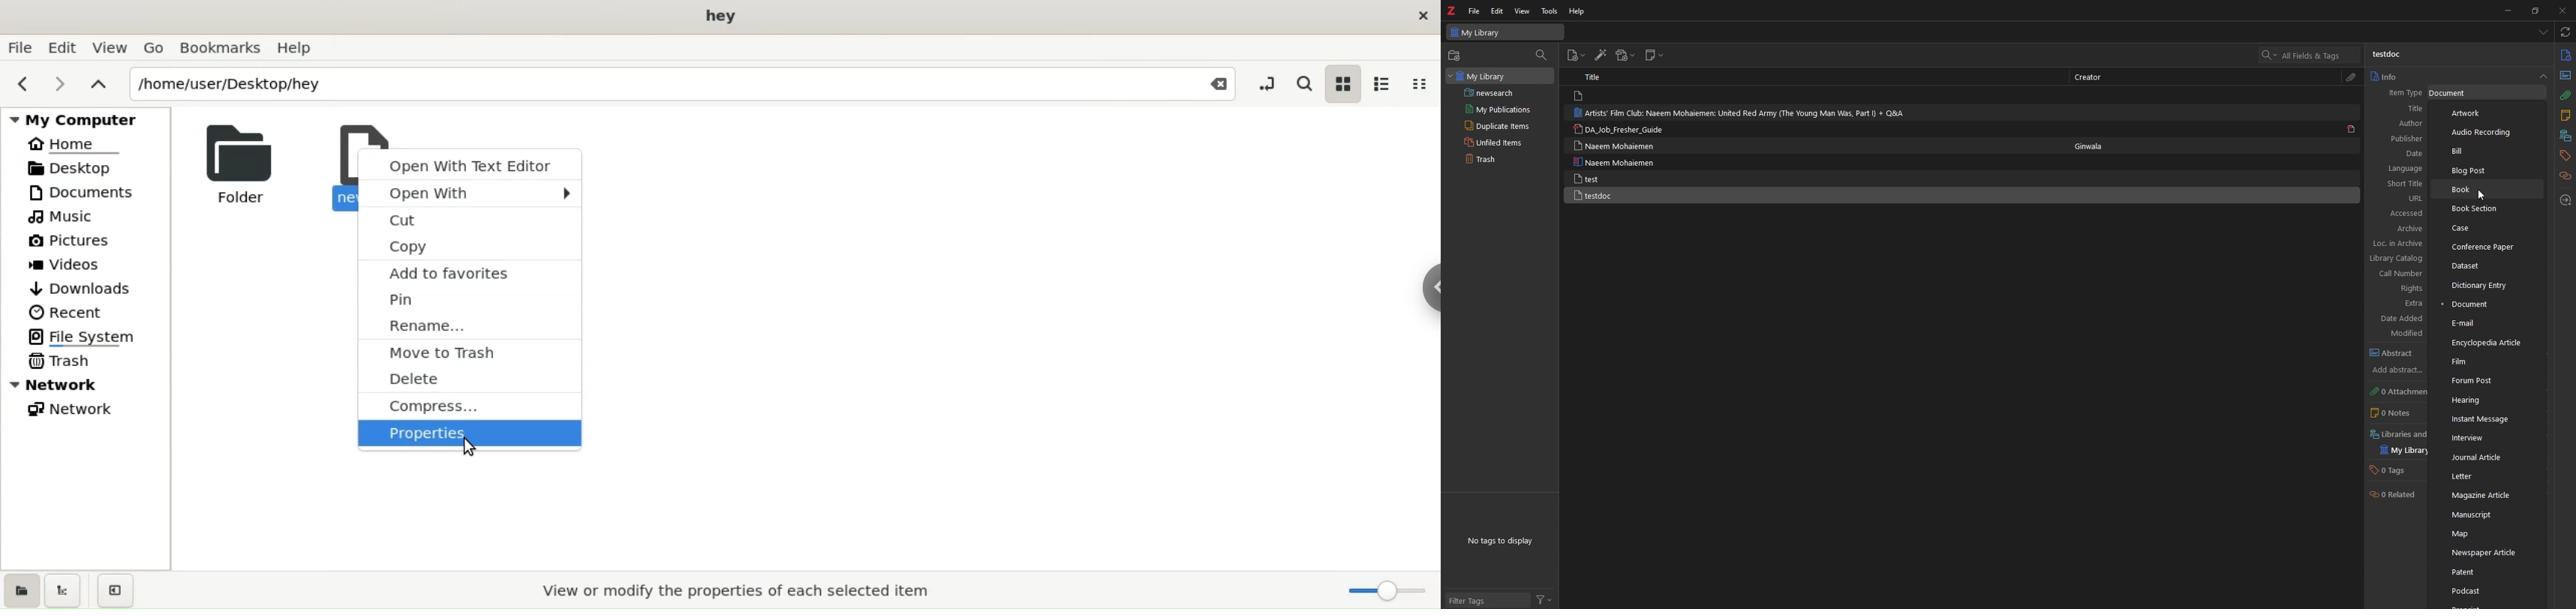  Describe the element at coordinates (2487, 419) in the screenshot. I see `instant message` at that location.